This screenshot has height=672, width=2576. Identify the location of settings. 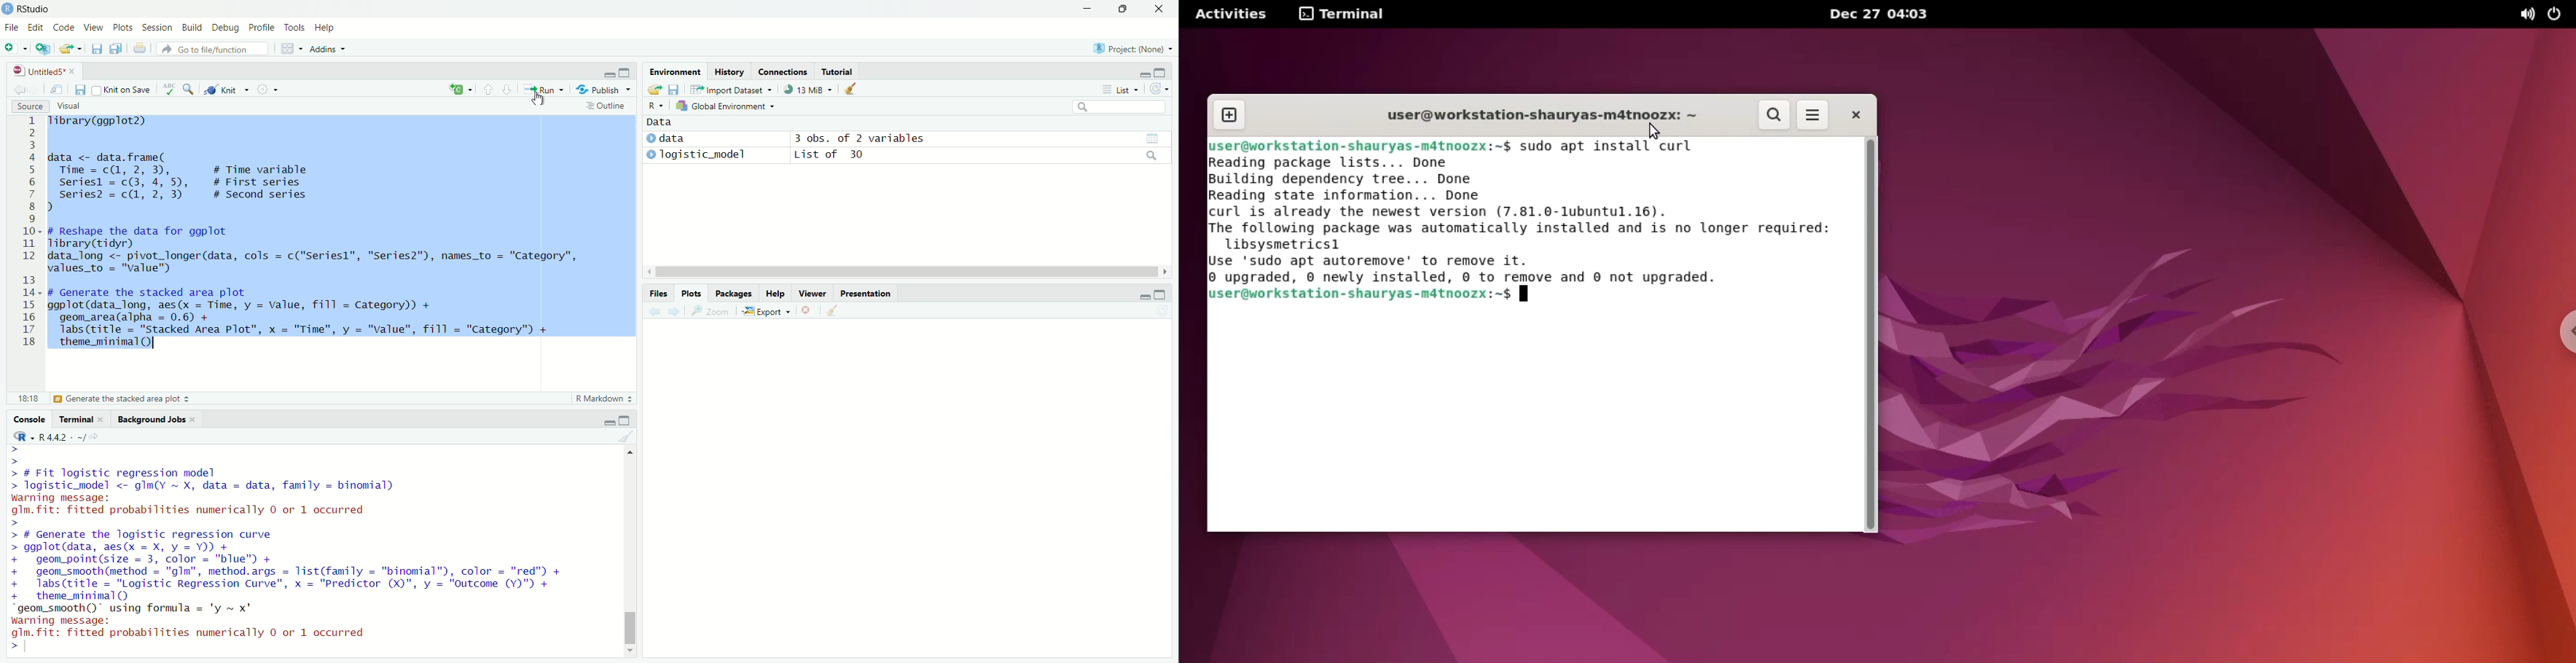
(271, 89).